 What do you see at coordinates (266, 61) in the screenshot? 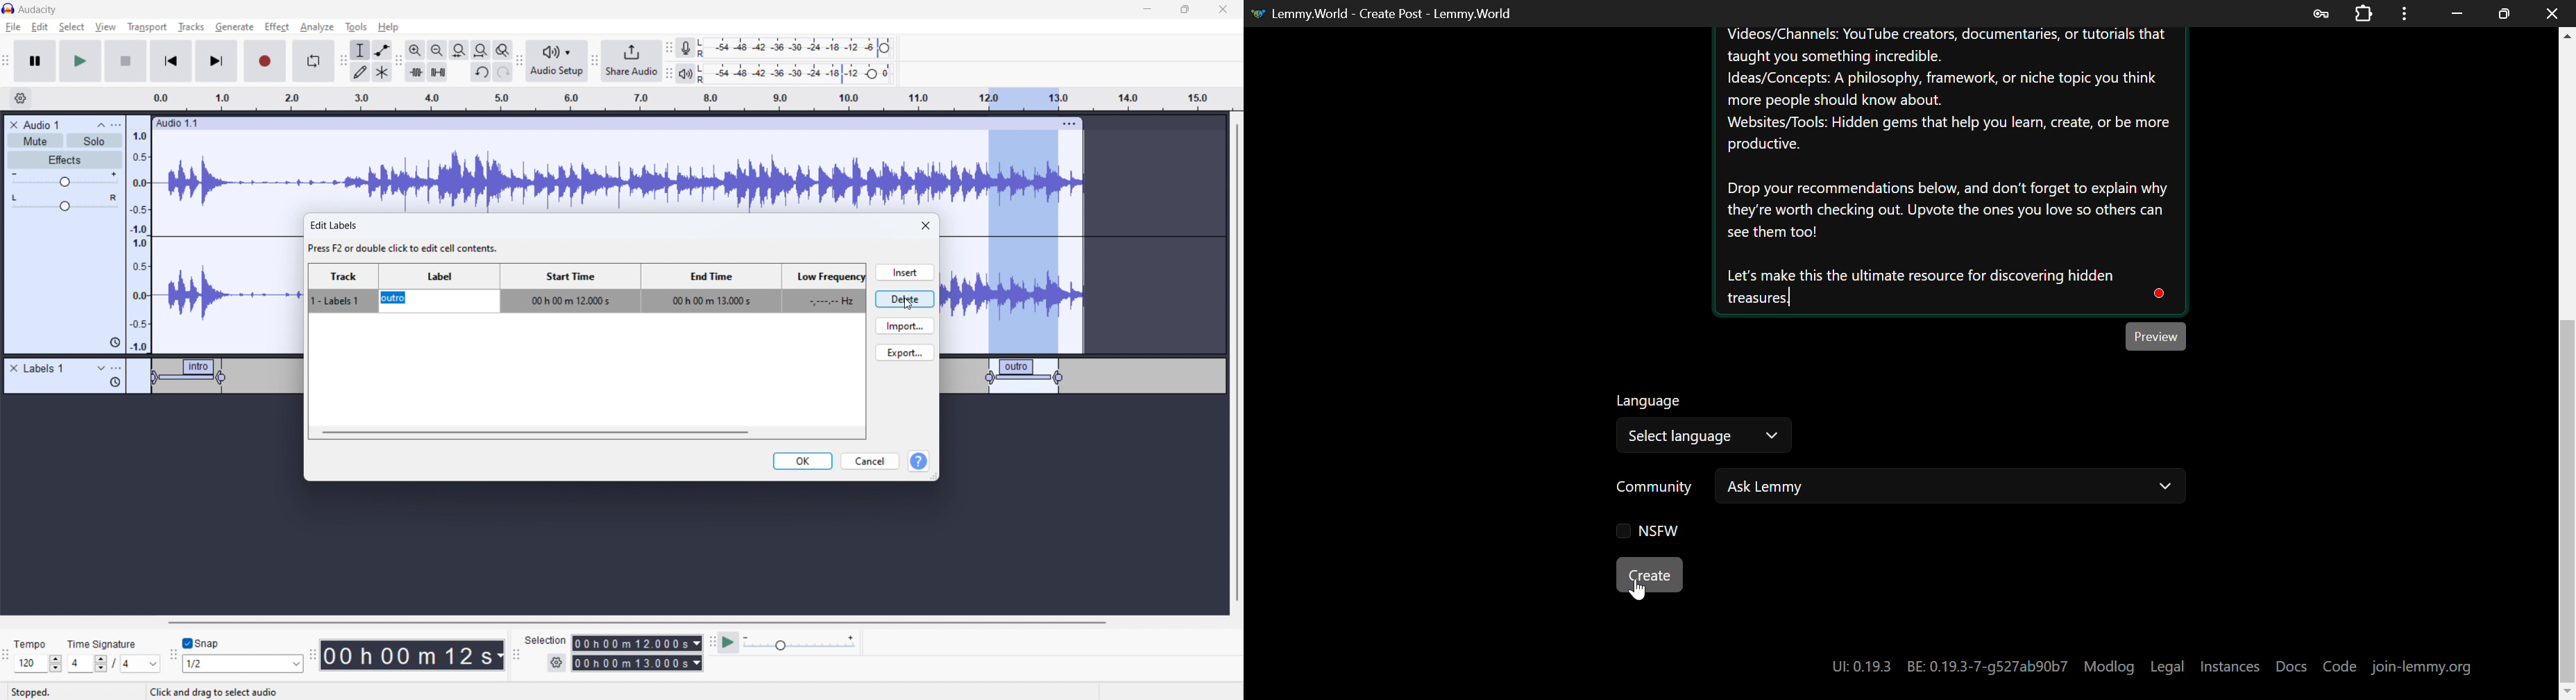
I see `record` at bounding box center [266, 61].